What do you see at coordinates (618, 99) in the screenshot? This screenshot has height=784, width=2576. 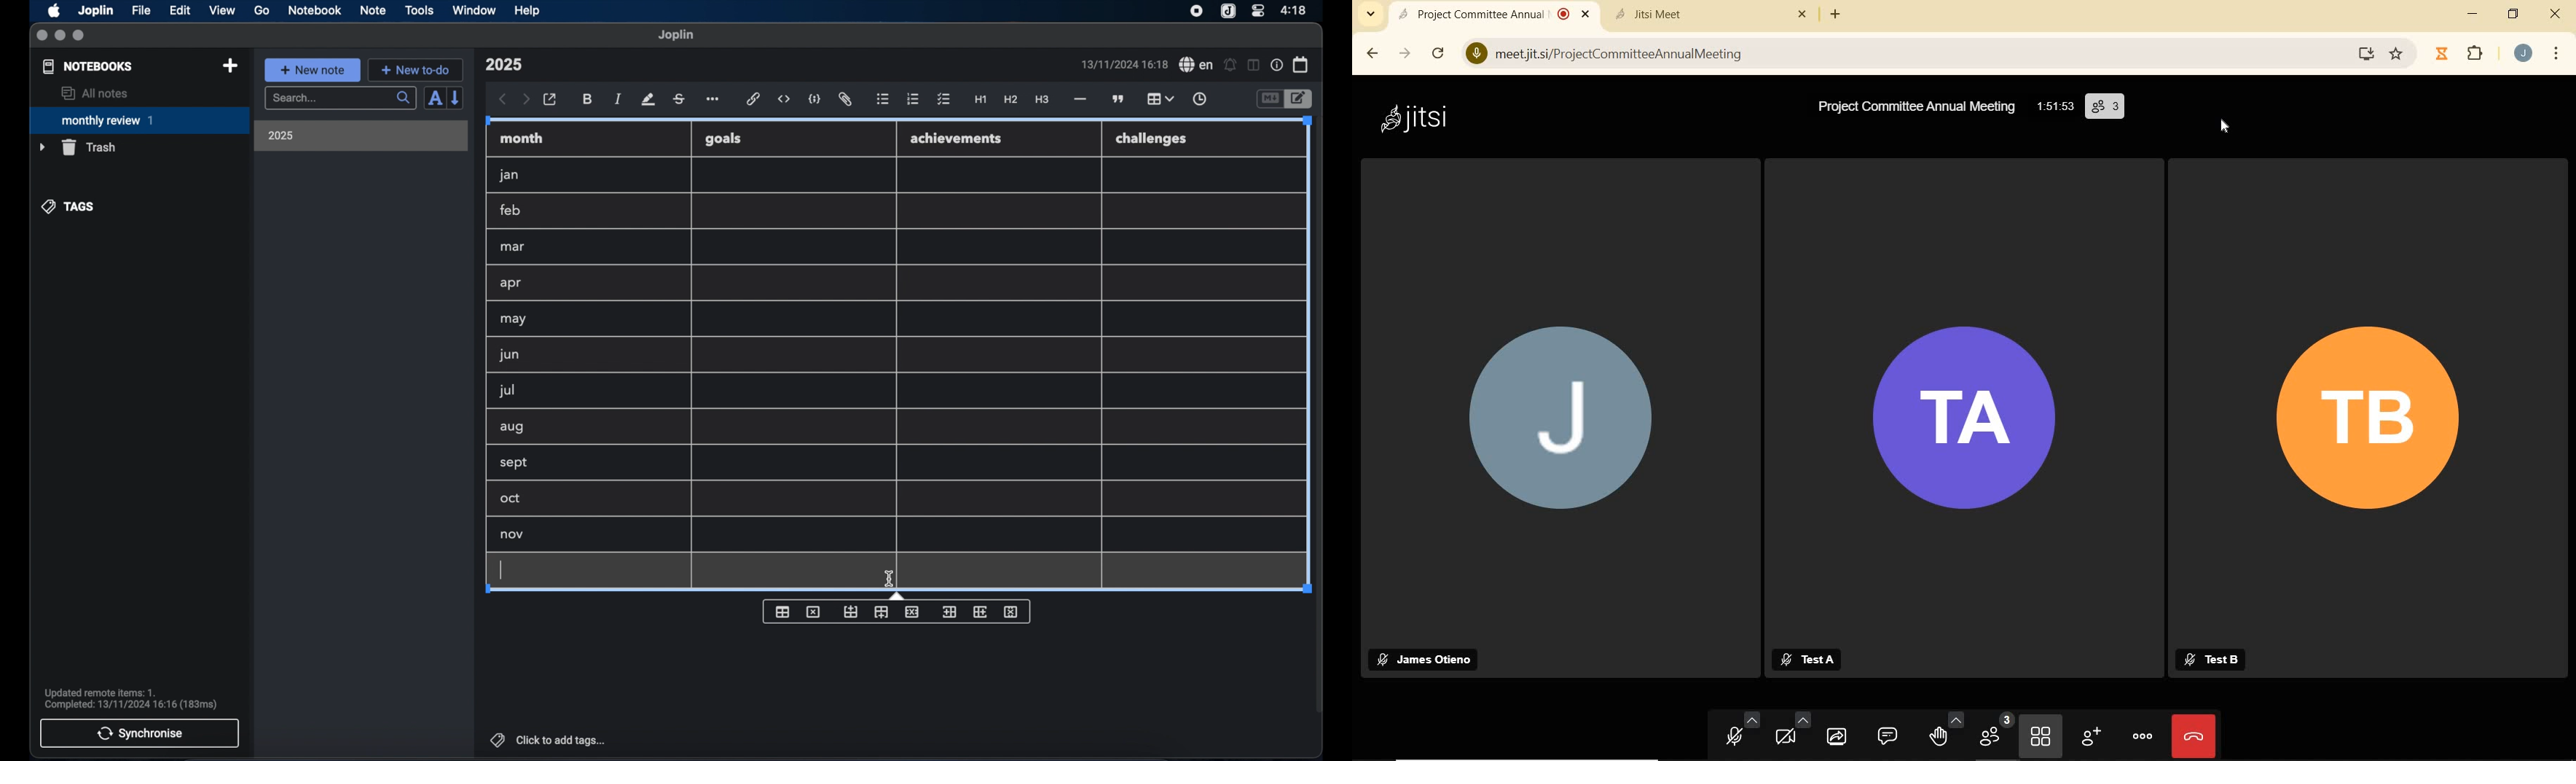 I see `italic` at bounding box center [618, 99].